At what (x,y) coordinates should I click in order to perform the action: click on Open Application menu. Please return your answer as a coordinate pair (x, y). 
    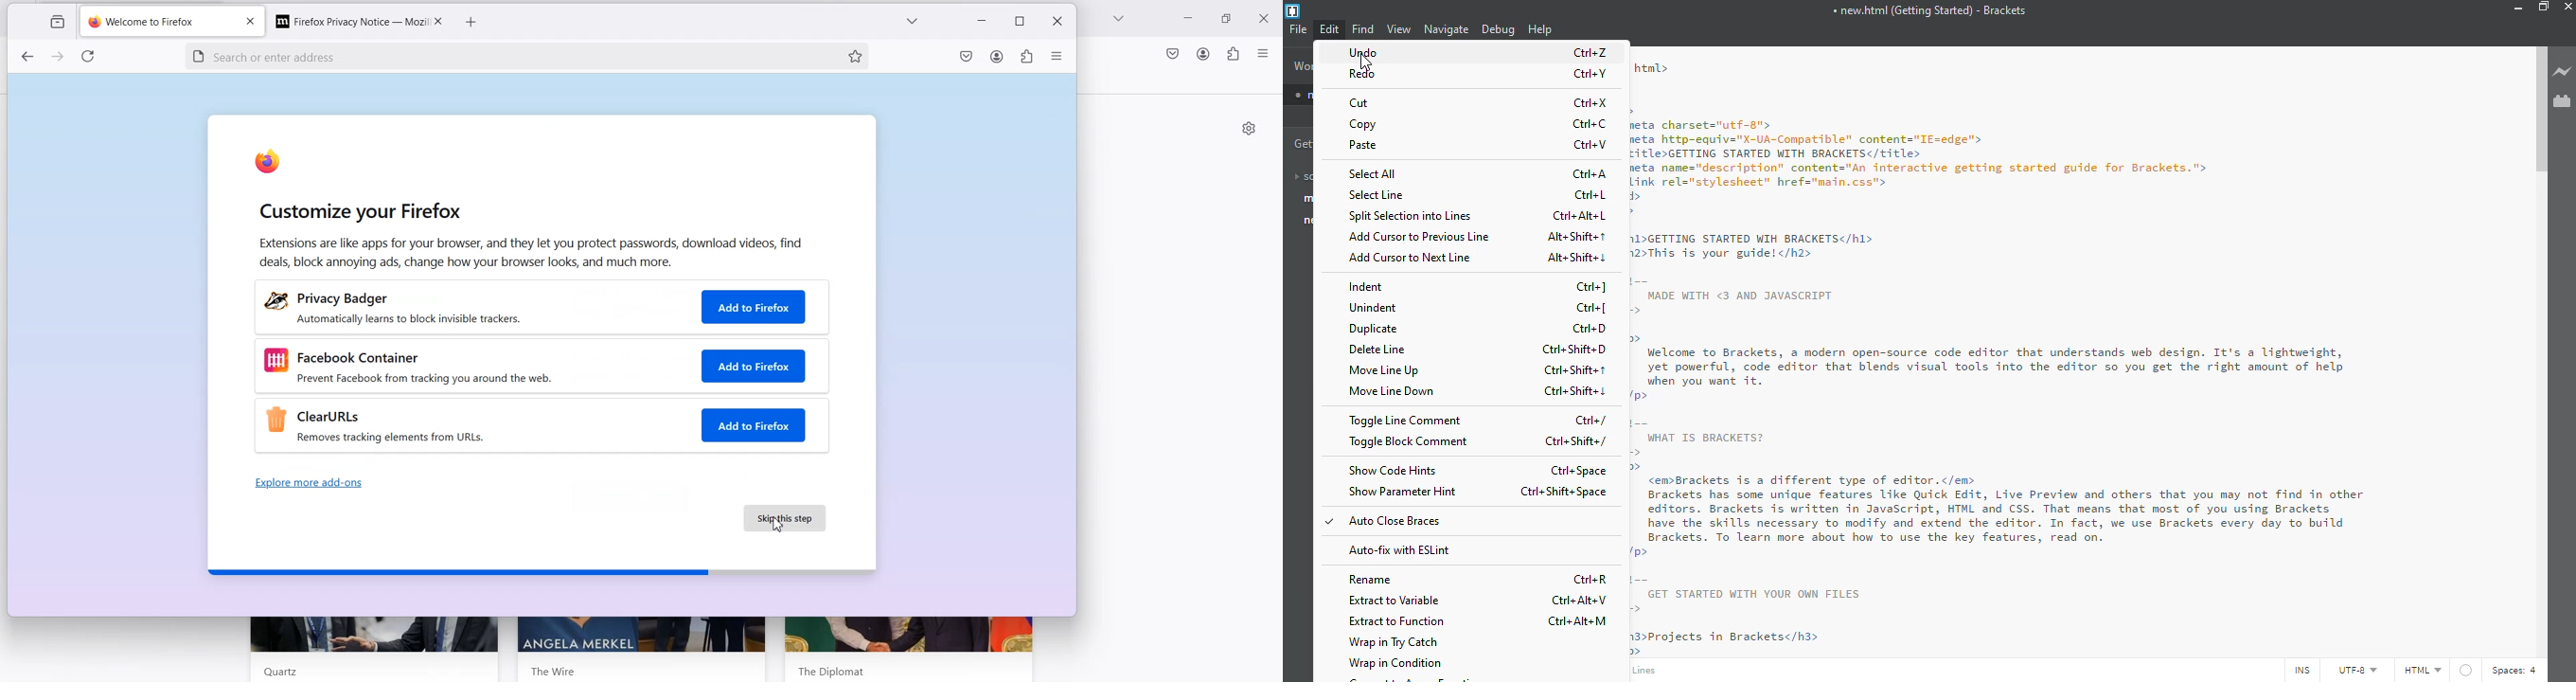
    Looking at the image, I should click on (1264, 53).